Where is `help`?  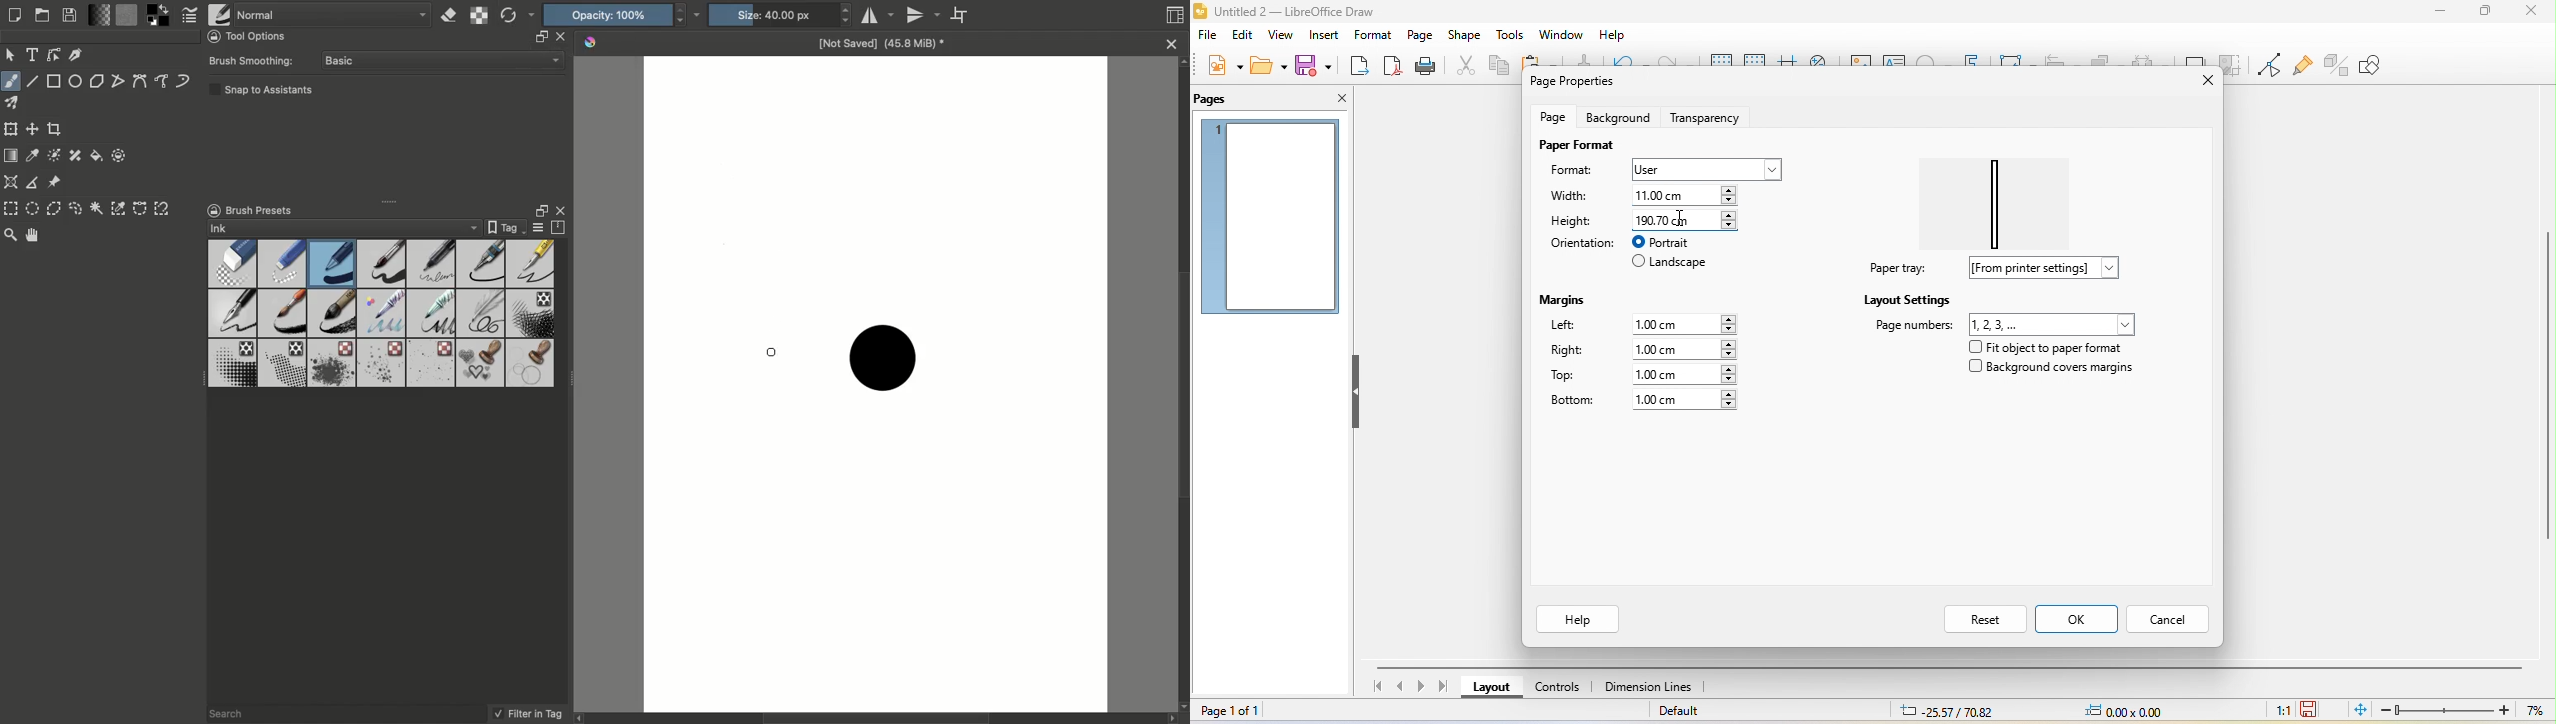
help is located at coordinates (1610, 36).